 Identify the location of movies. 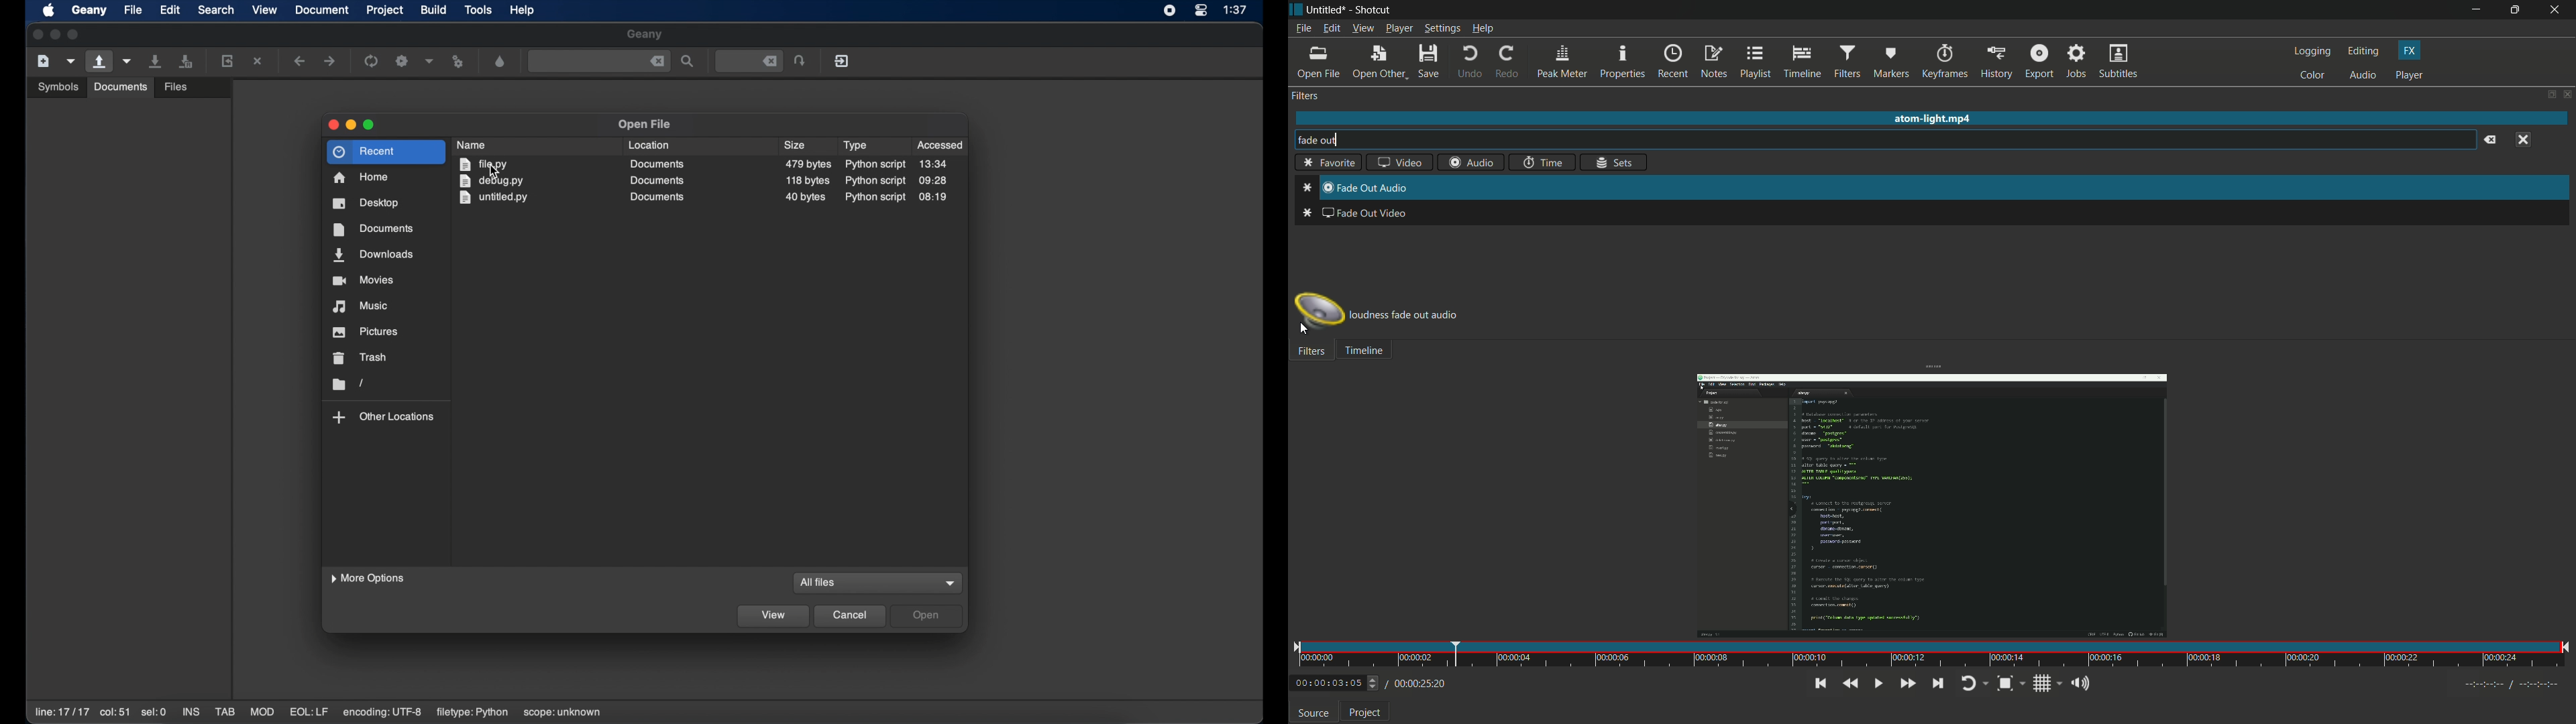
(363, 280).